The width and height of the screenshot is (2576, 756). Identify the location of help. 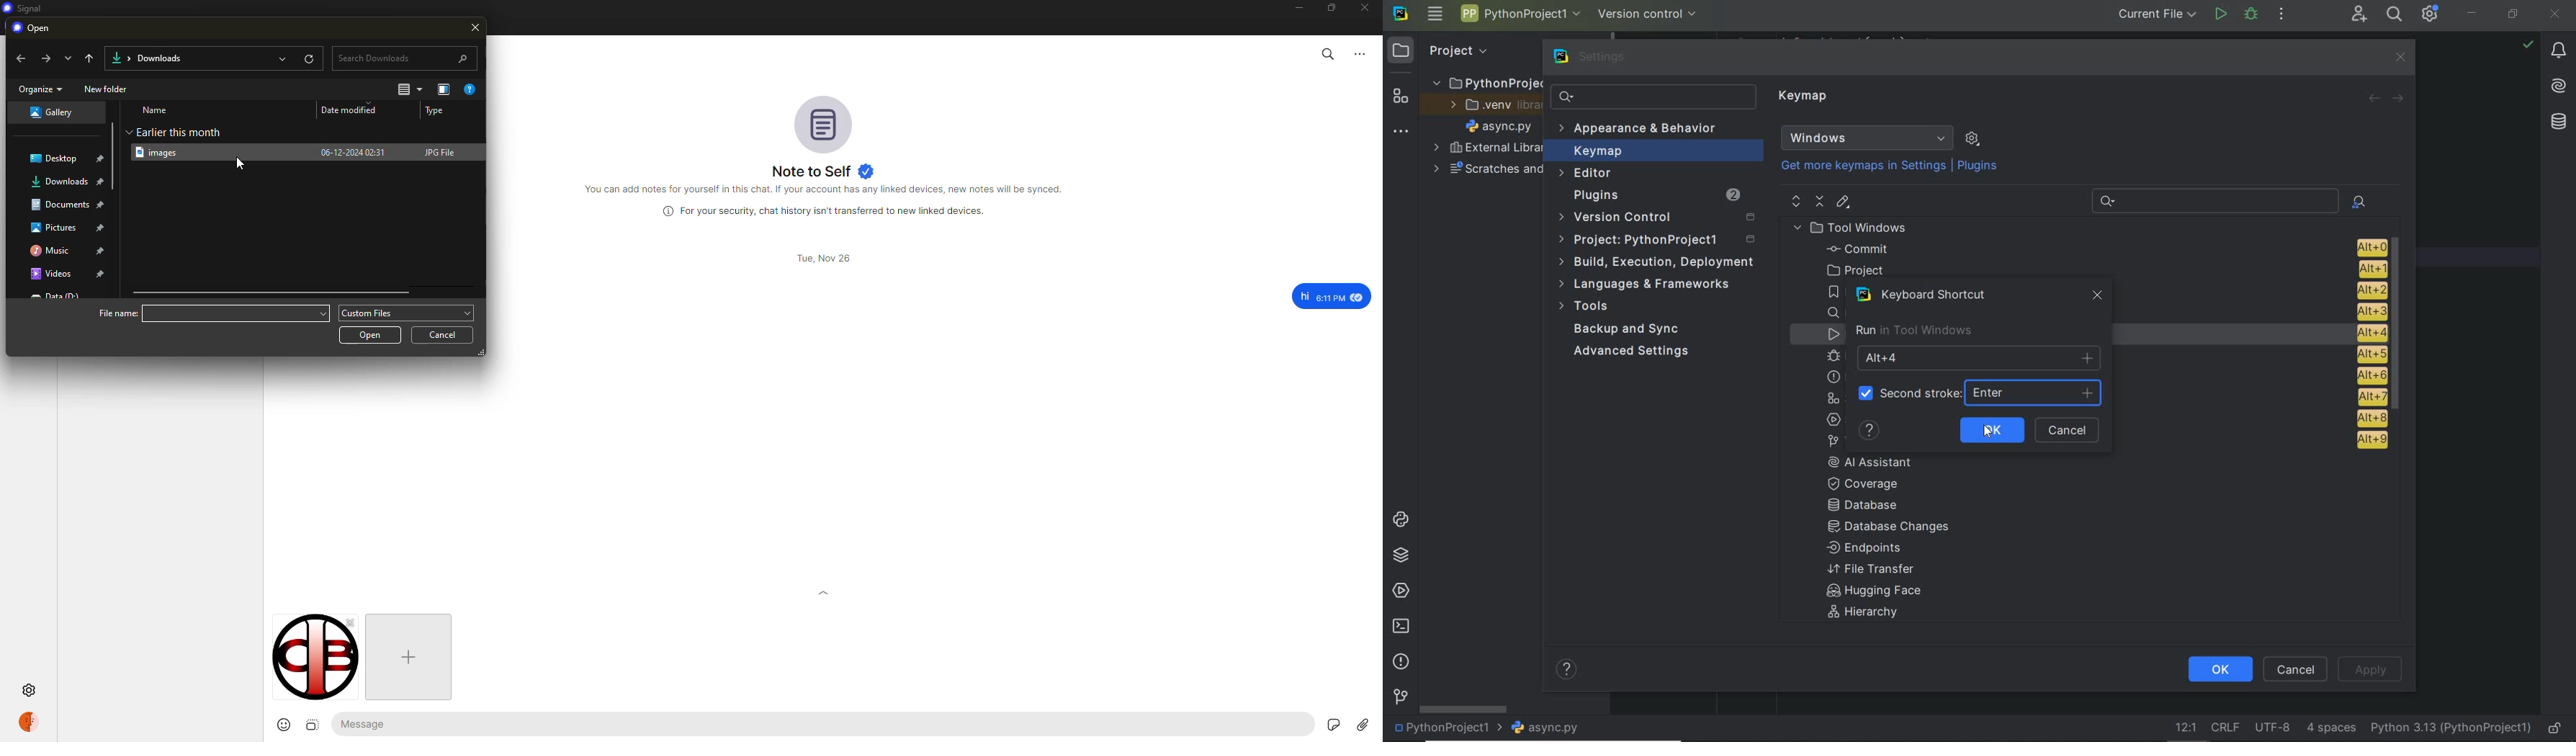
(1568, 671).